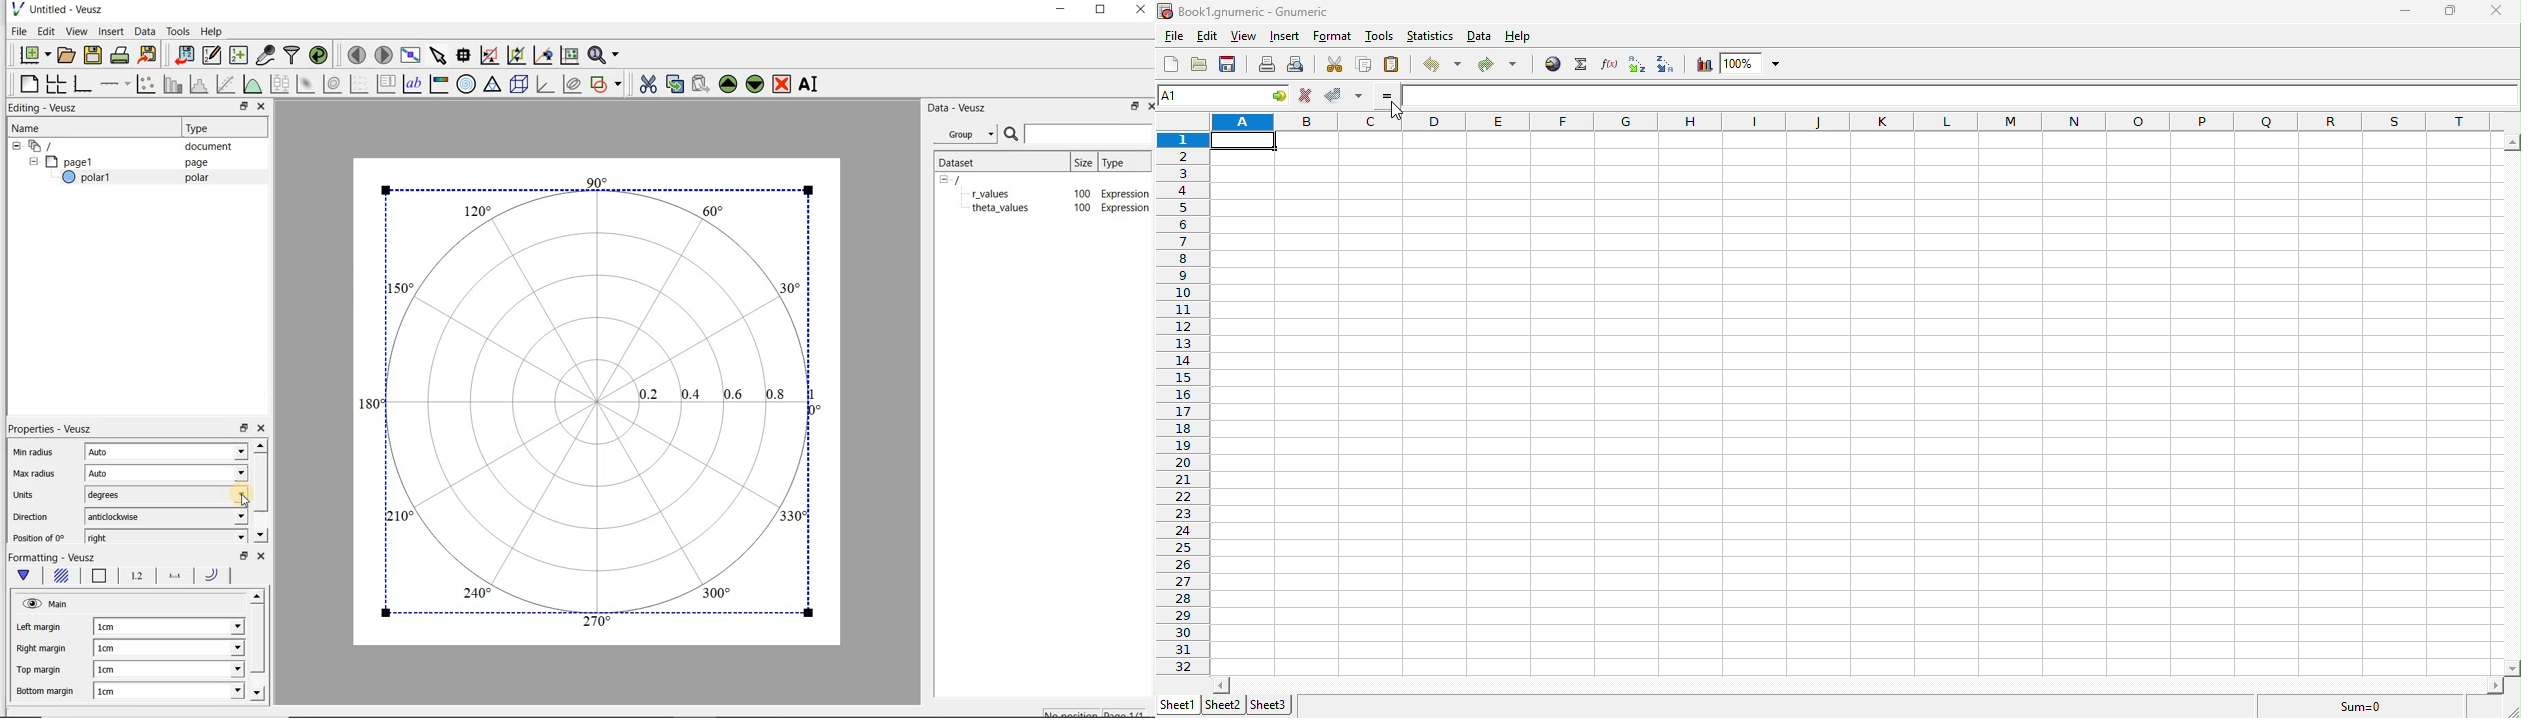  What do you see at coordinates (360, 83) in the screenshot?
I see `plot a vector field` at bounding box center [360, 83].